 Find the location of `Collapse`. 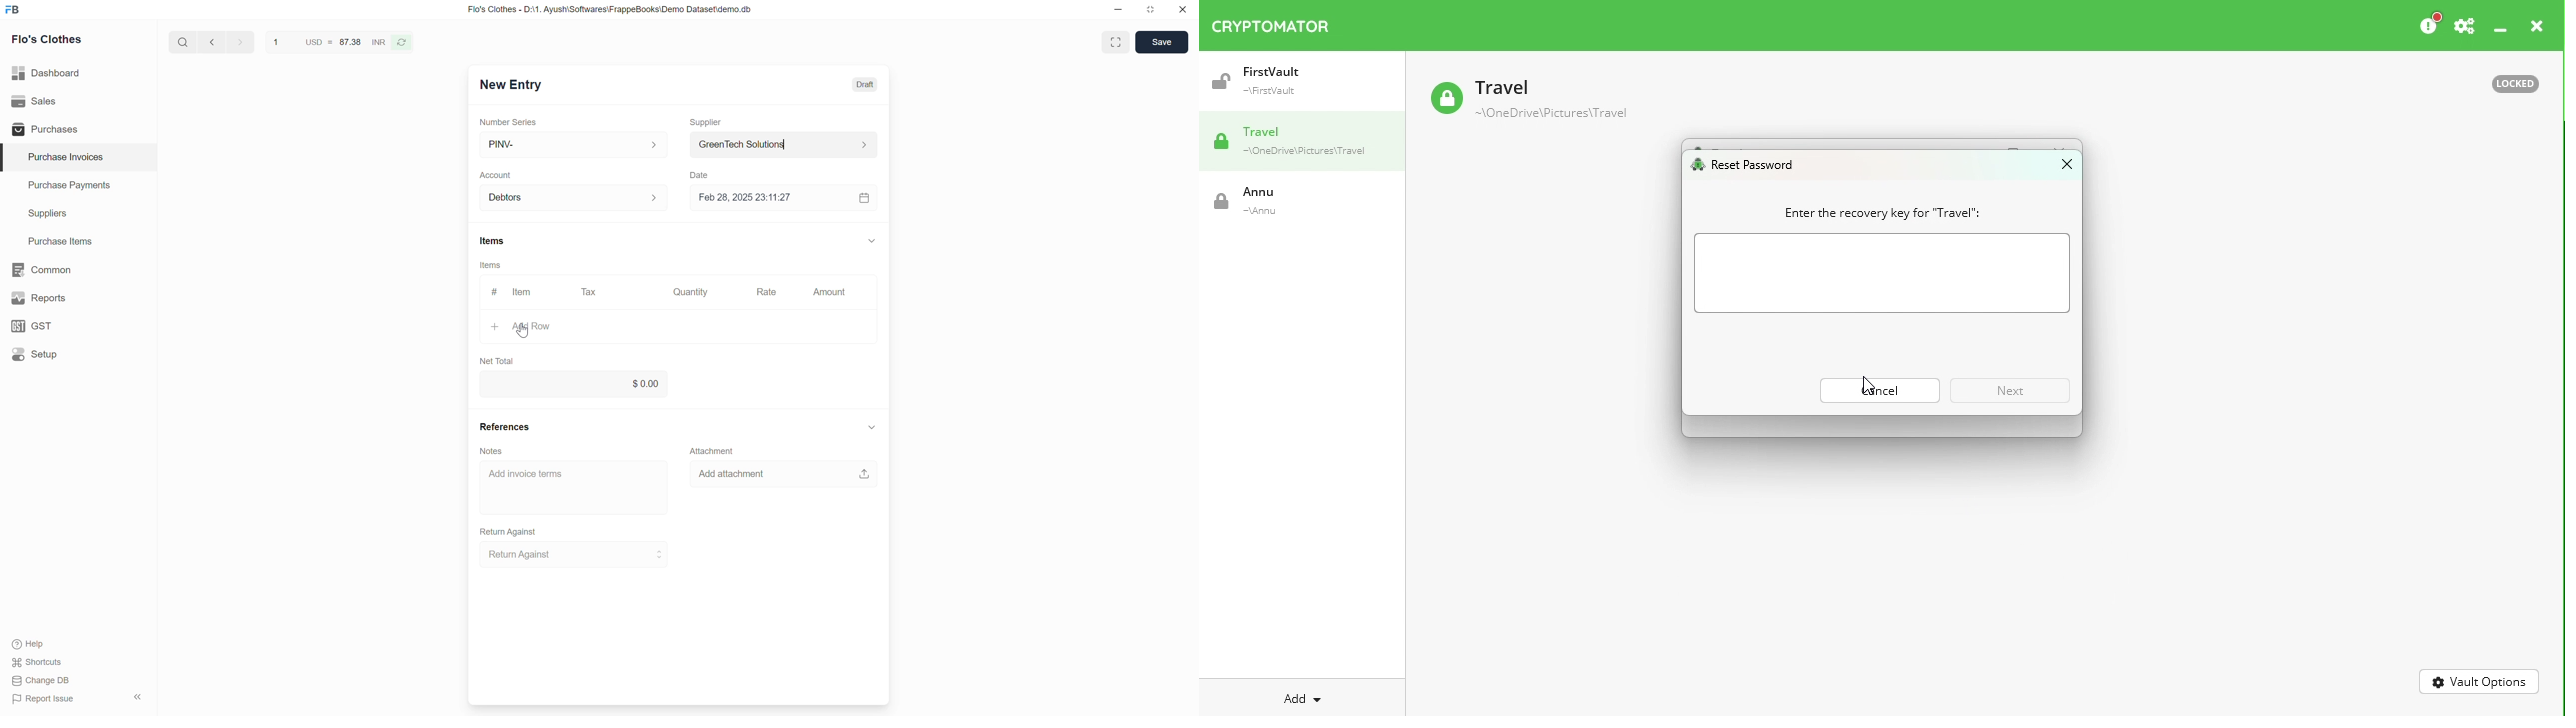

Collapse is located at coordinates (872, 427).